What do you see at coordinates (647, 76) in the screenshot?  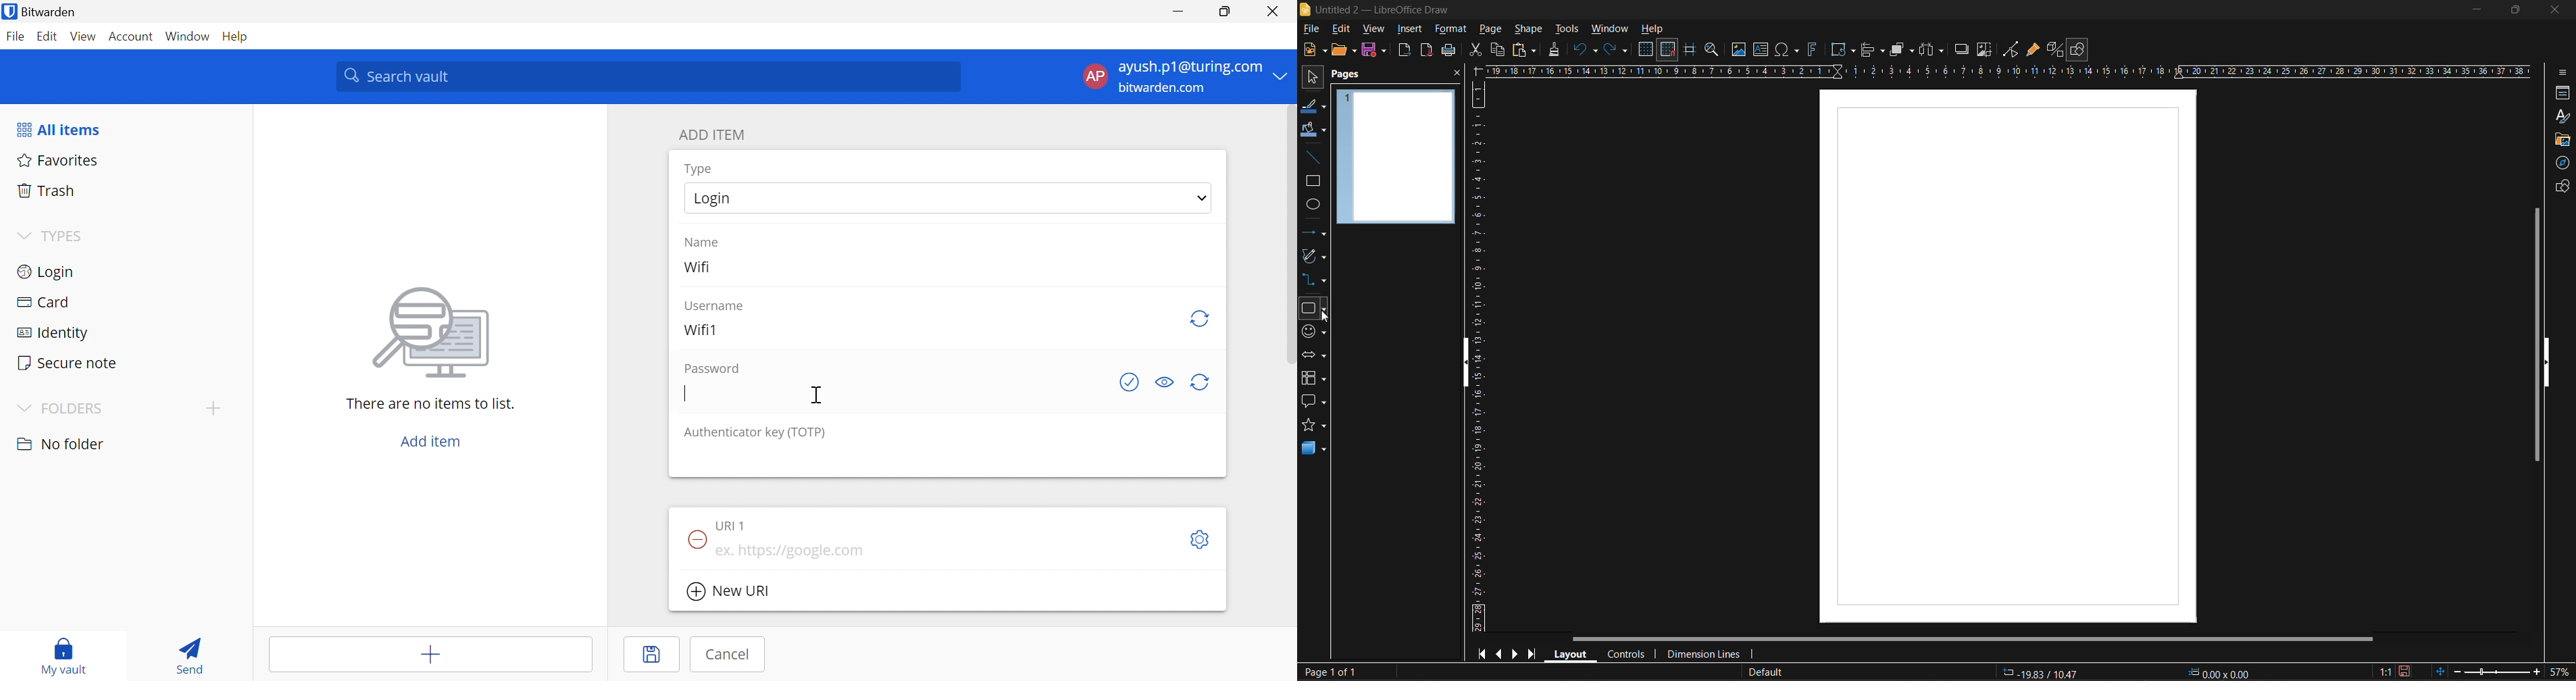 I see `Search vault` at bounding box center [647, 76].